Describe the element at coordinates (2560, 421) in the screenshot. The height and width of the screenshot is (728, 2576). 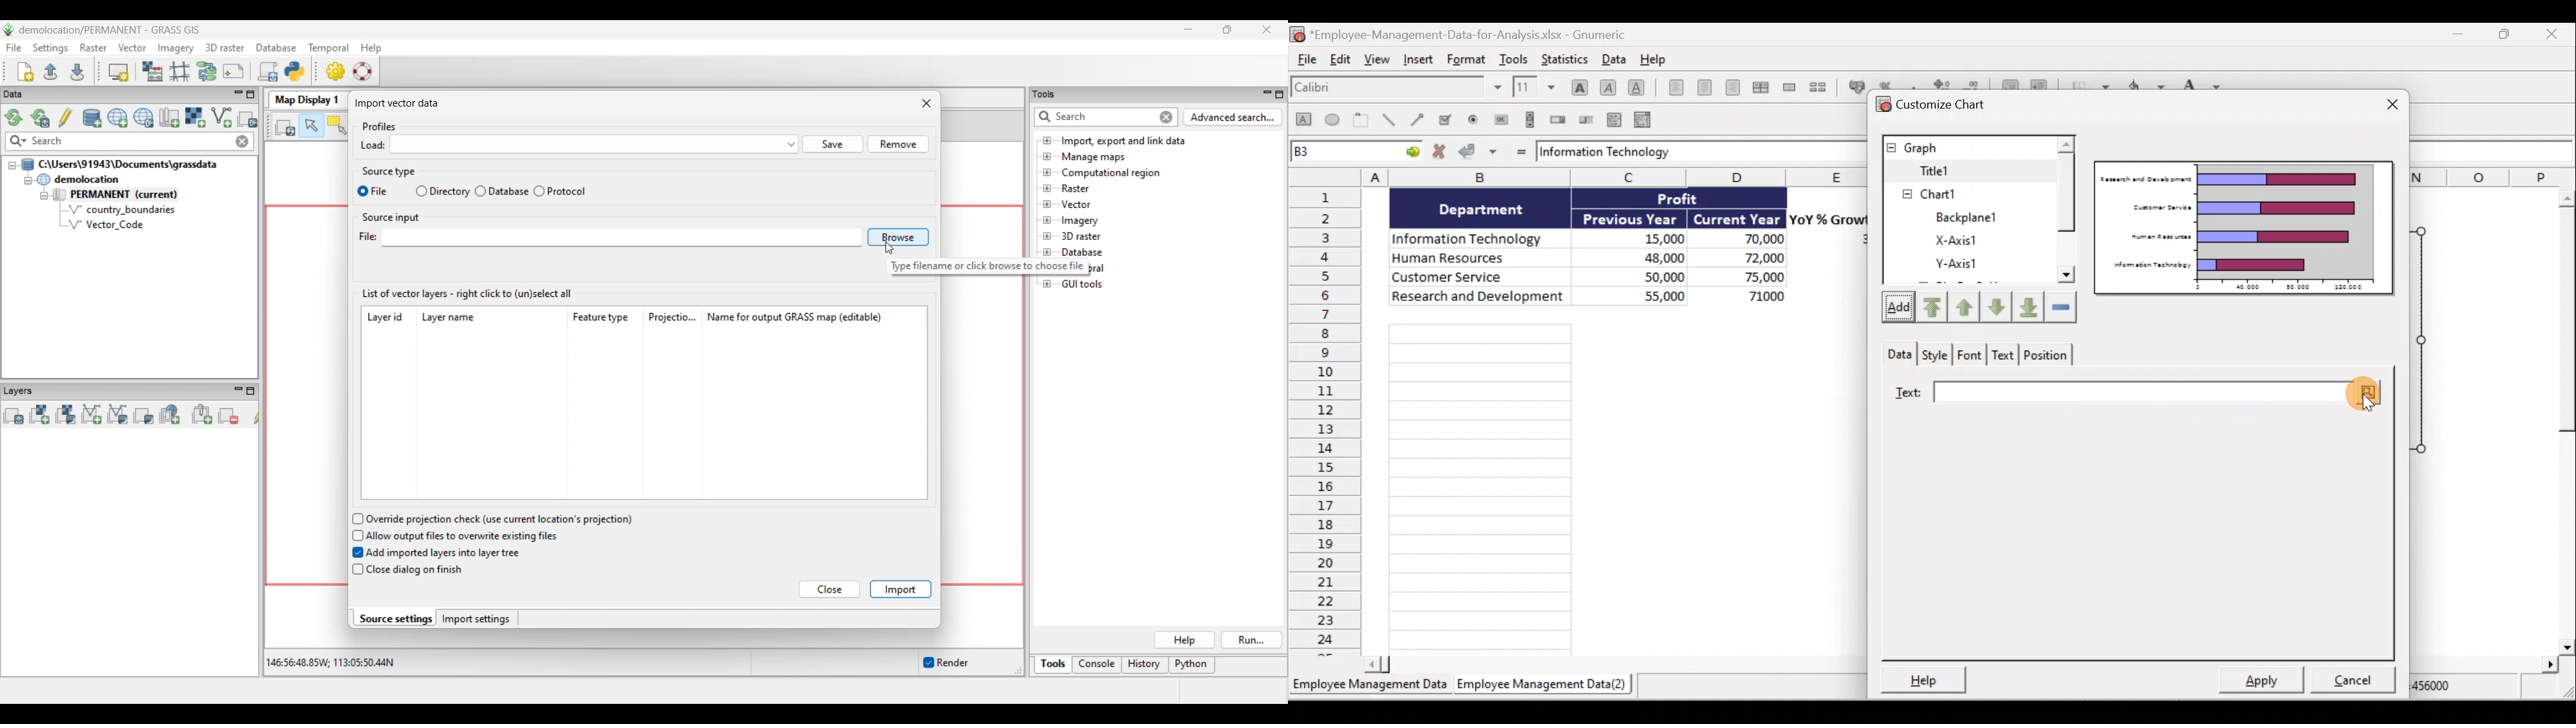
I see `Scroll bar` at that location.